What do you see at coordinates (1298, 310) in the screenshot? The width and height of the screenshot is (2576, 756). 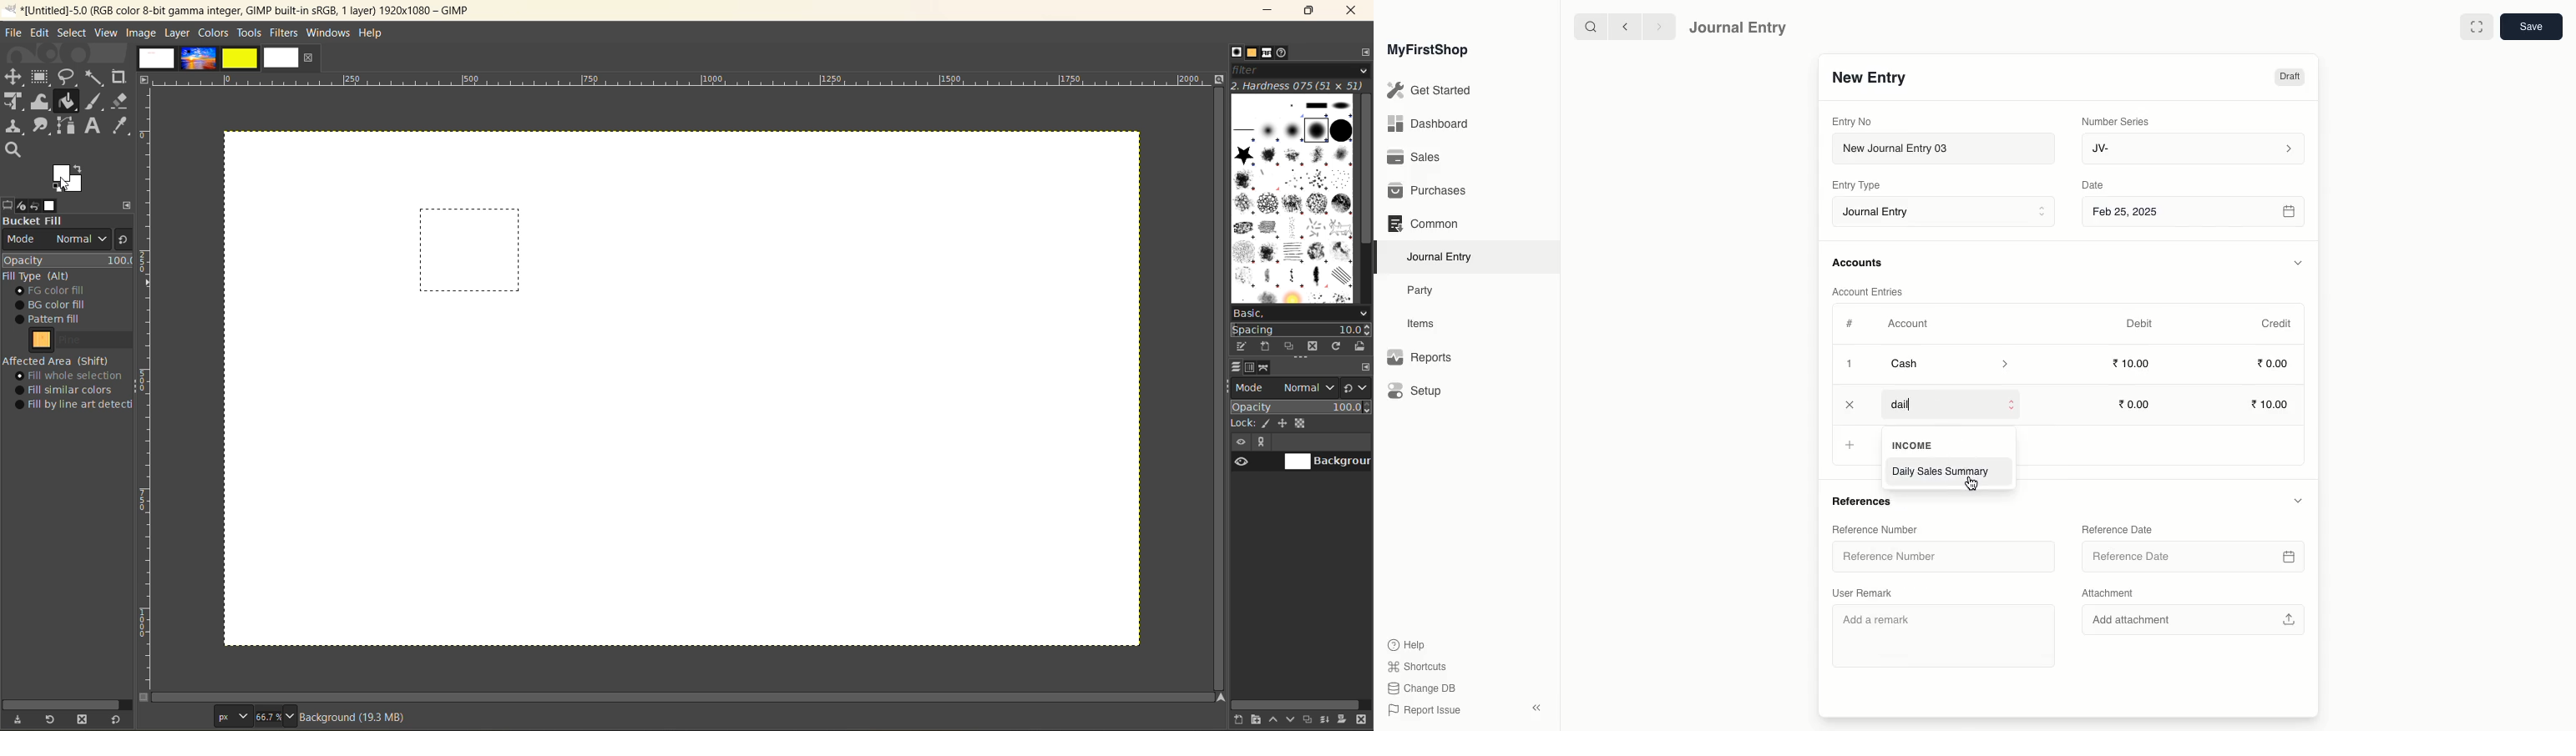 I see `basic` at bounding box center [1298, 310].